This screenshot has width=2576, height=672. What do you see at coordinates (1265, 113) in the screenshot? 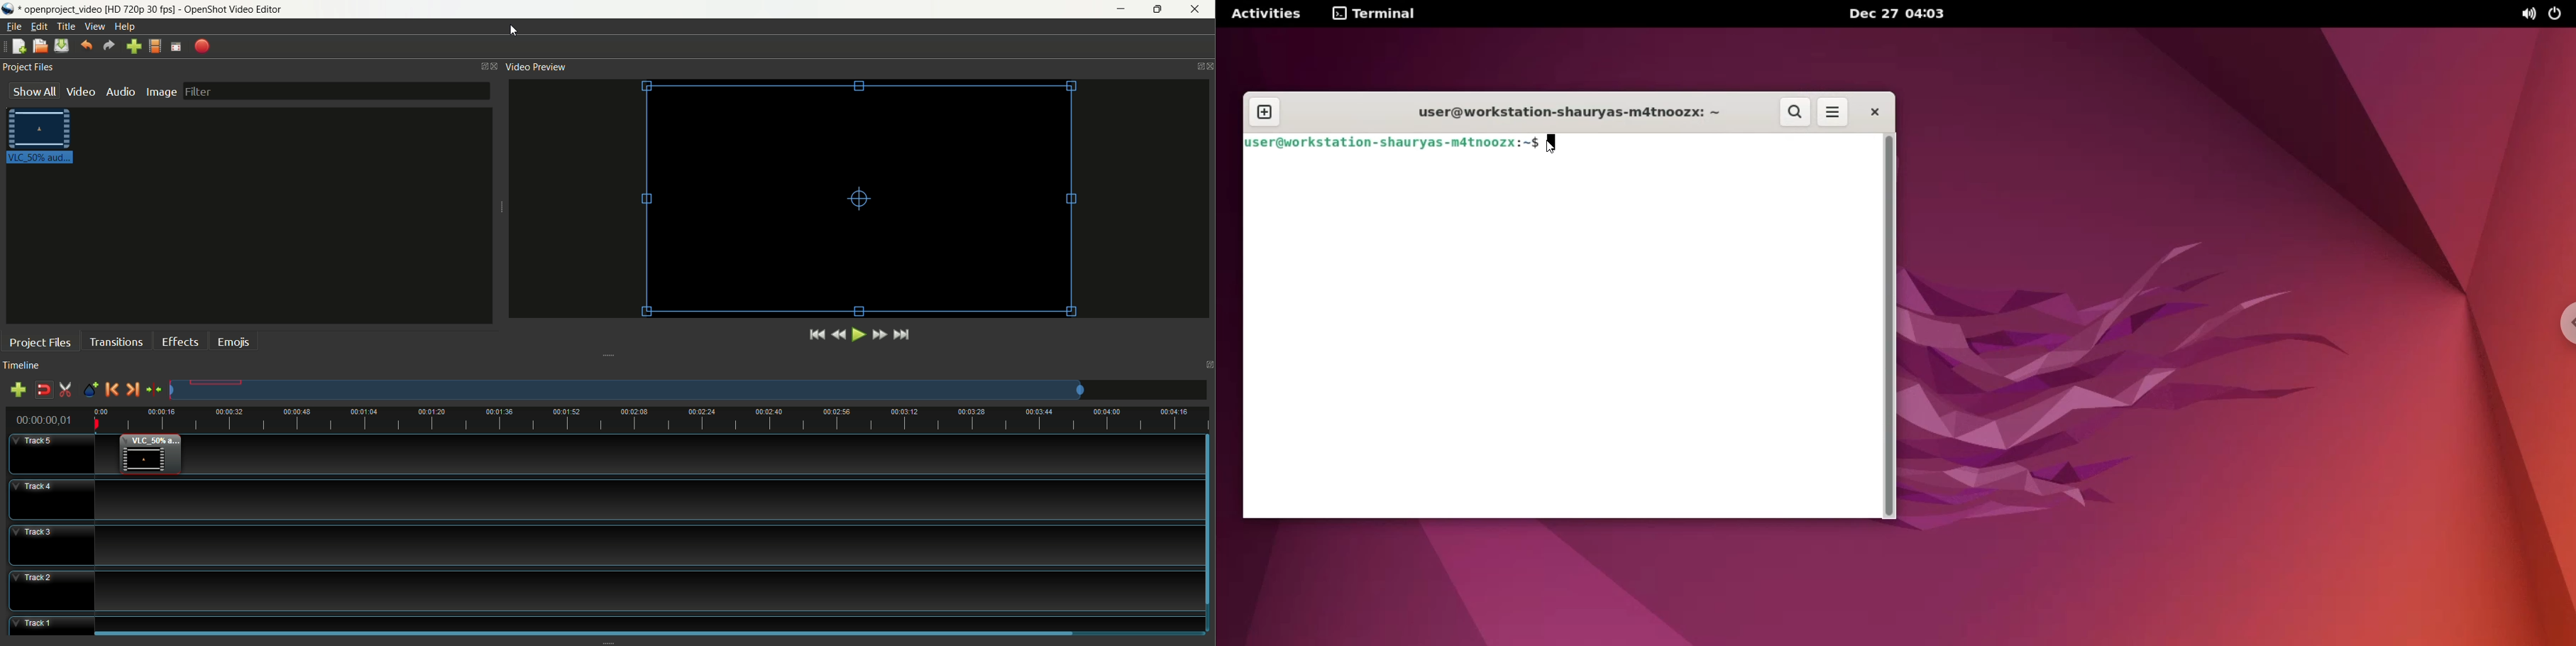
I see `new tab` at bounding box center [1265, 113].